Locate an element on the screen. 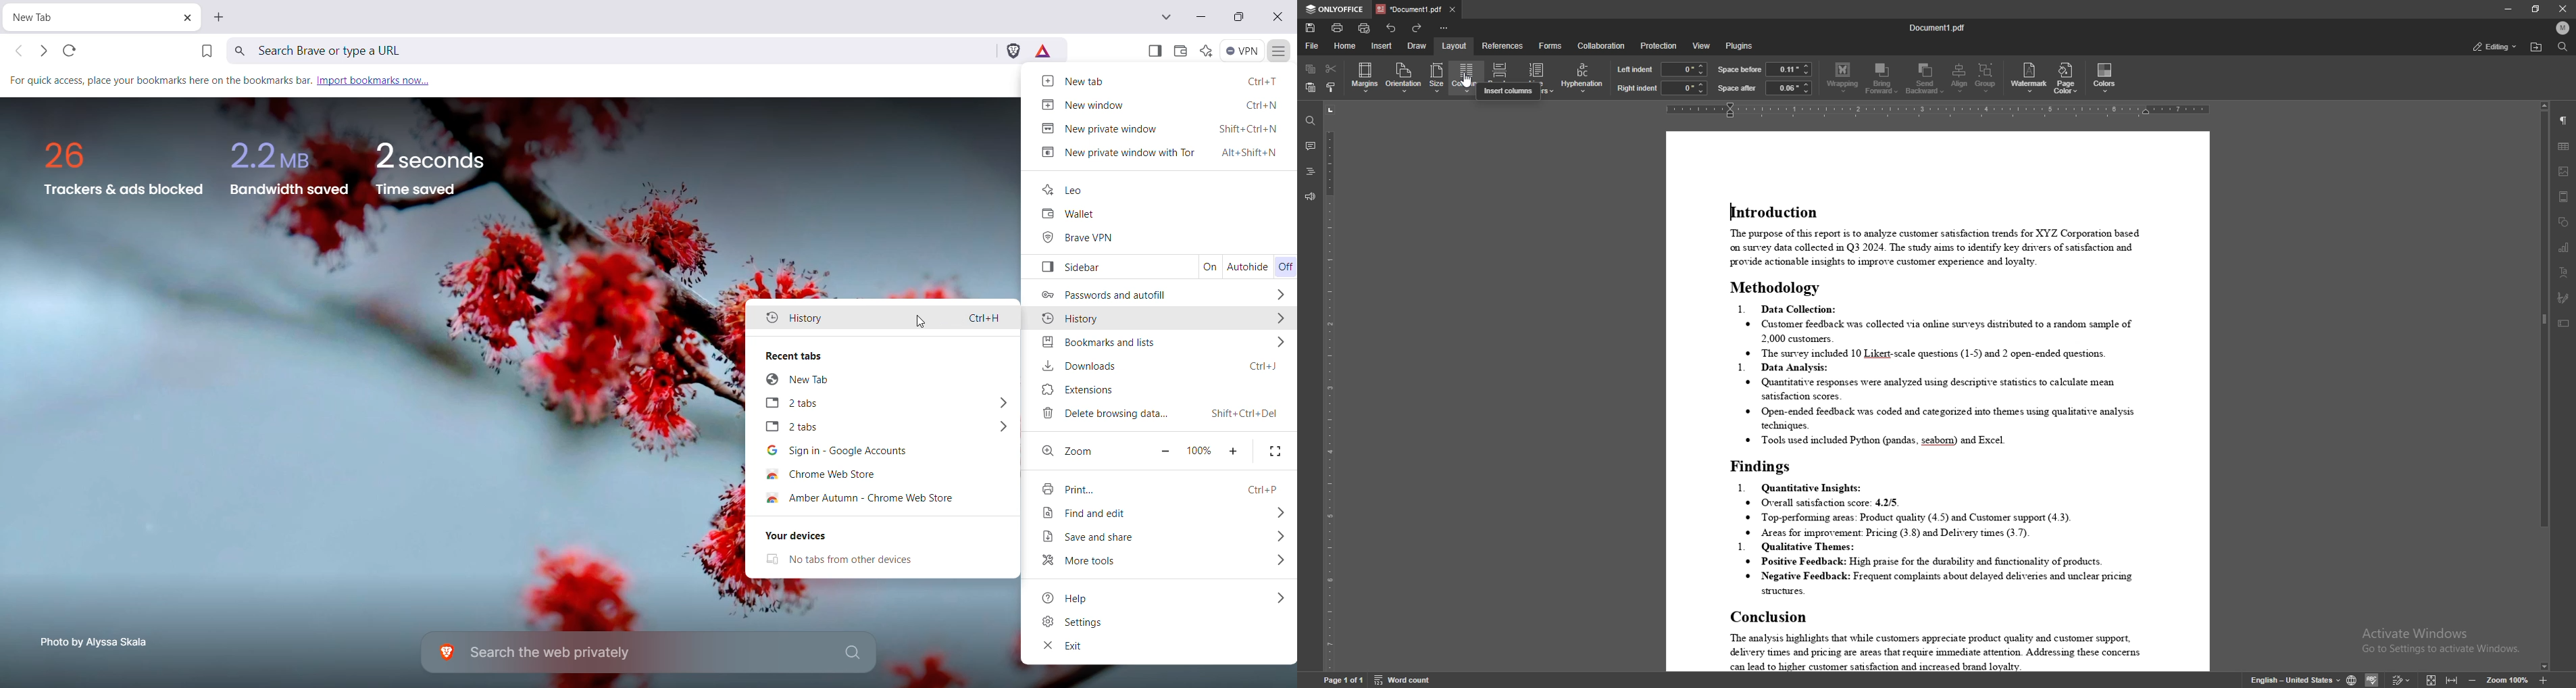  onlyoffice is located at coordinates (1336, 10).